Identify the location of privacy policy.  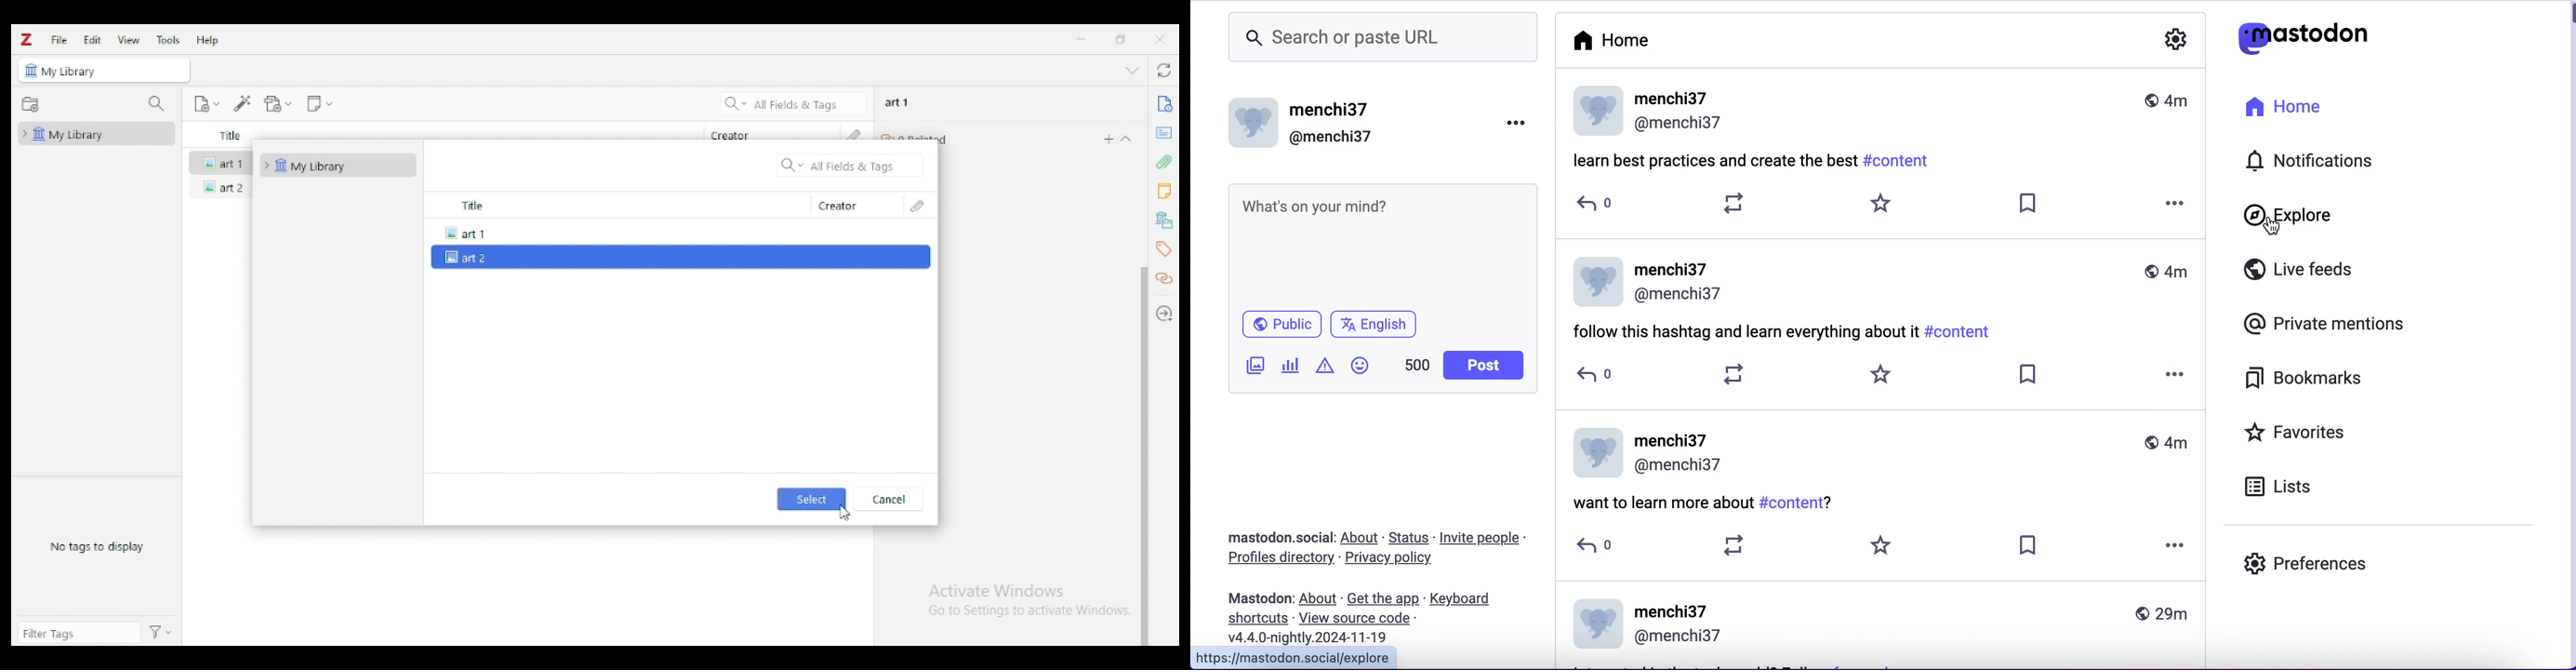
(1398, 558).